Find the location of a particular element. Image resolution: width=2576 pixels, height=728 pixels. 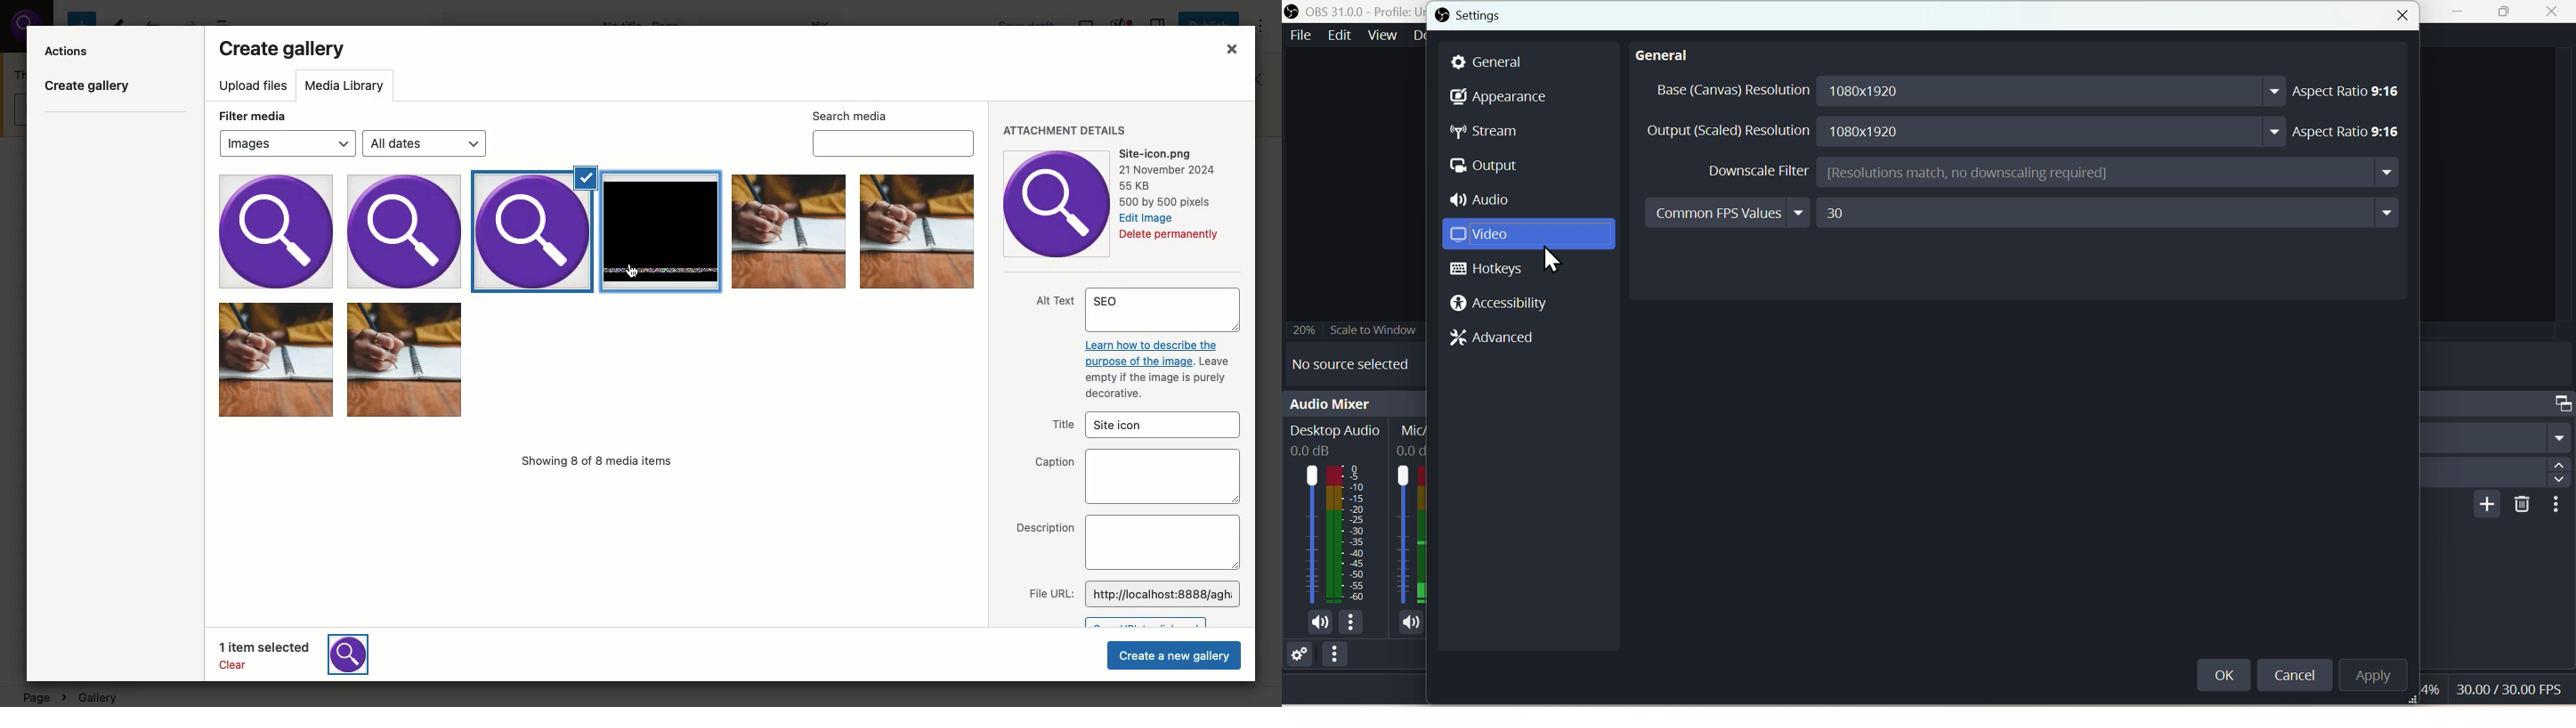

 is located at coordinates (1528, 236).